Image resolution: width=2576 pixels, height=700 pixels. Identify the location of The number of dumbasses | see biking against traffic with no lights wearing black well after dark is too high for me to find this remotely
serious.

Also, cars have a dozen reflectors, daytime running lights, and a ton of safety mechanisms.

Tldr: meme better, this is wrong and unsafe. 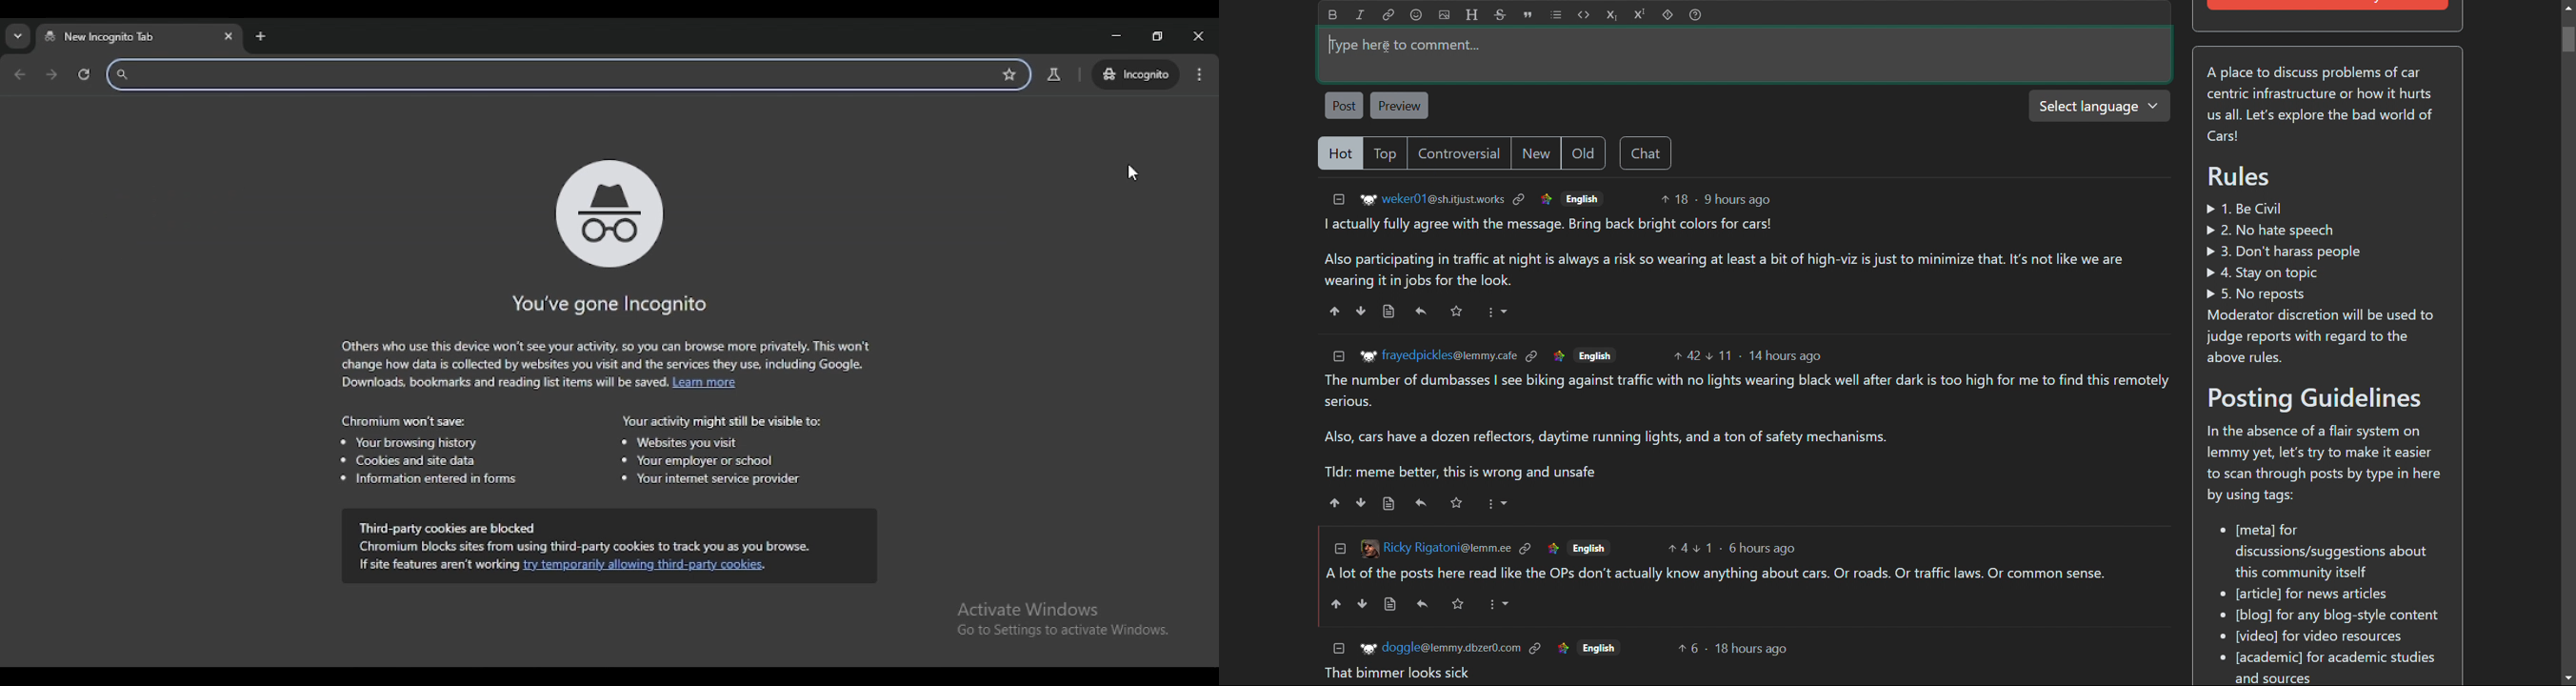
(1748, 427).